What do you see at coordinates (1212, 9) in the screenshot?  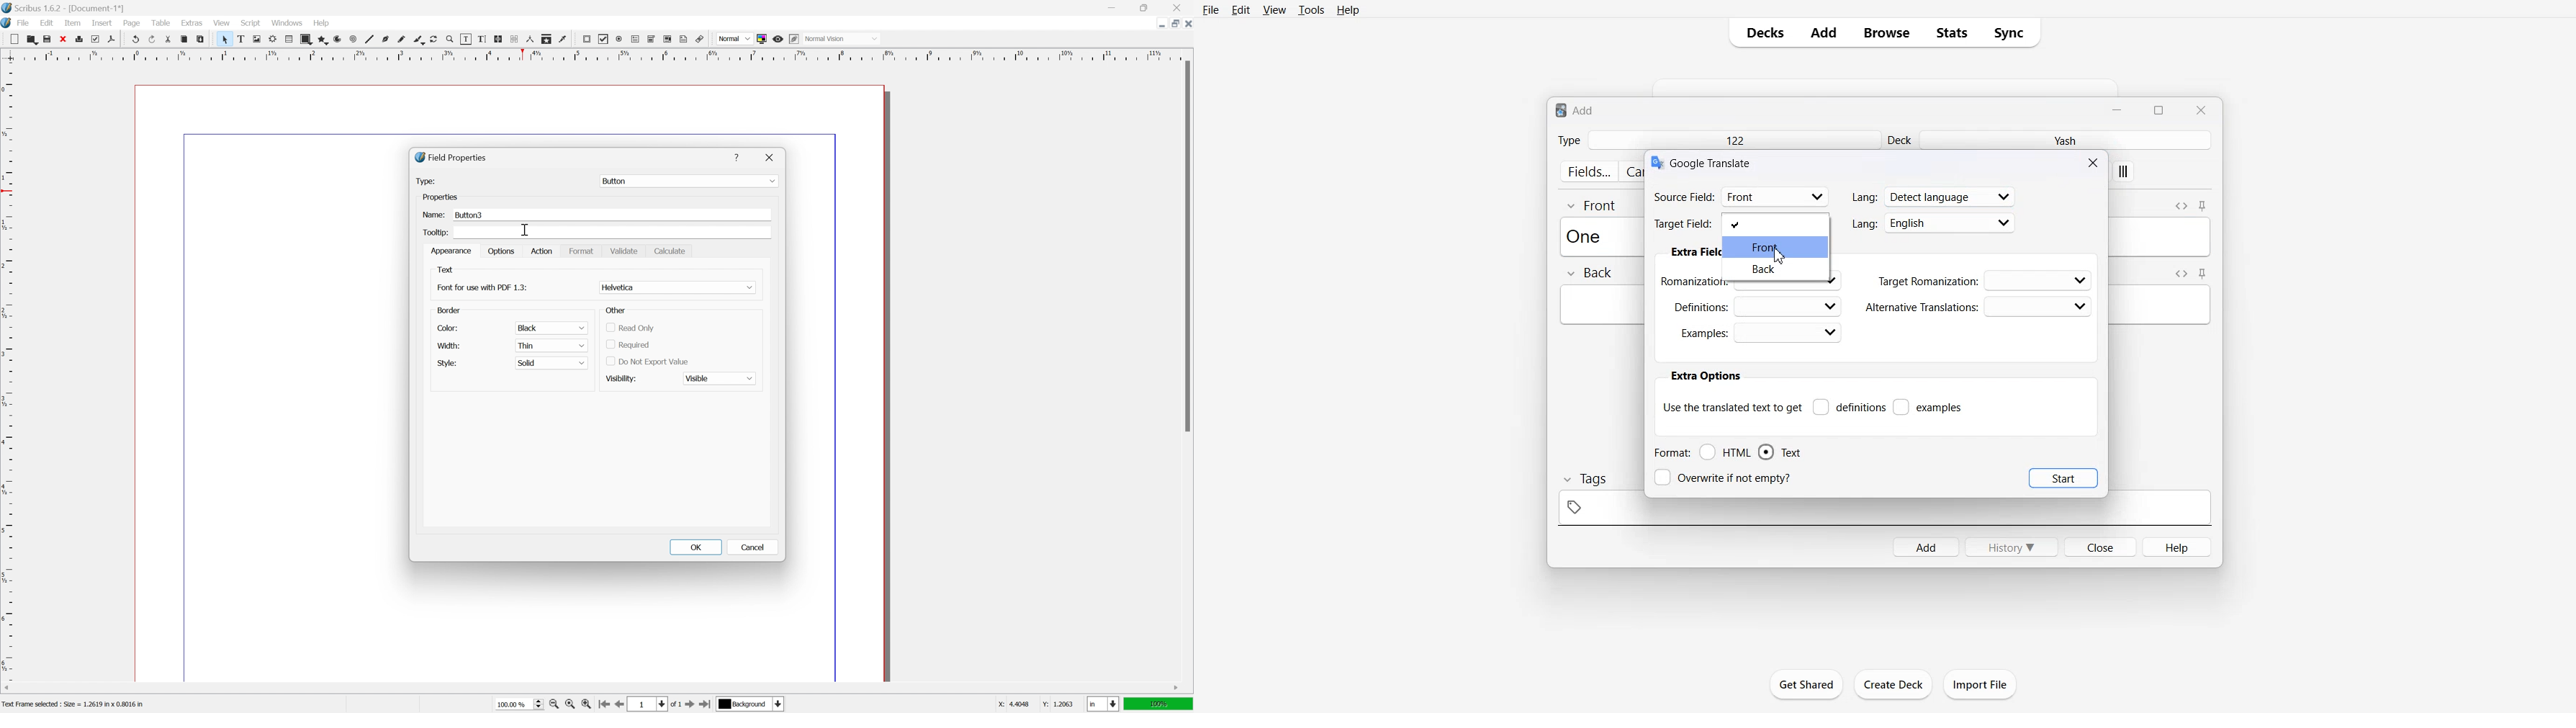 I see `File` at bounding box center [1212, 9].